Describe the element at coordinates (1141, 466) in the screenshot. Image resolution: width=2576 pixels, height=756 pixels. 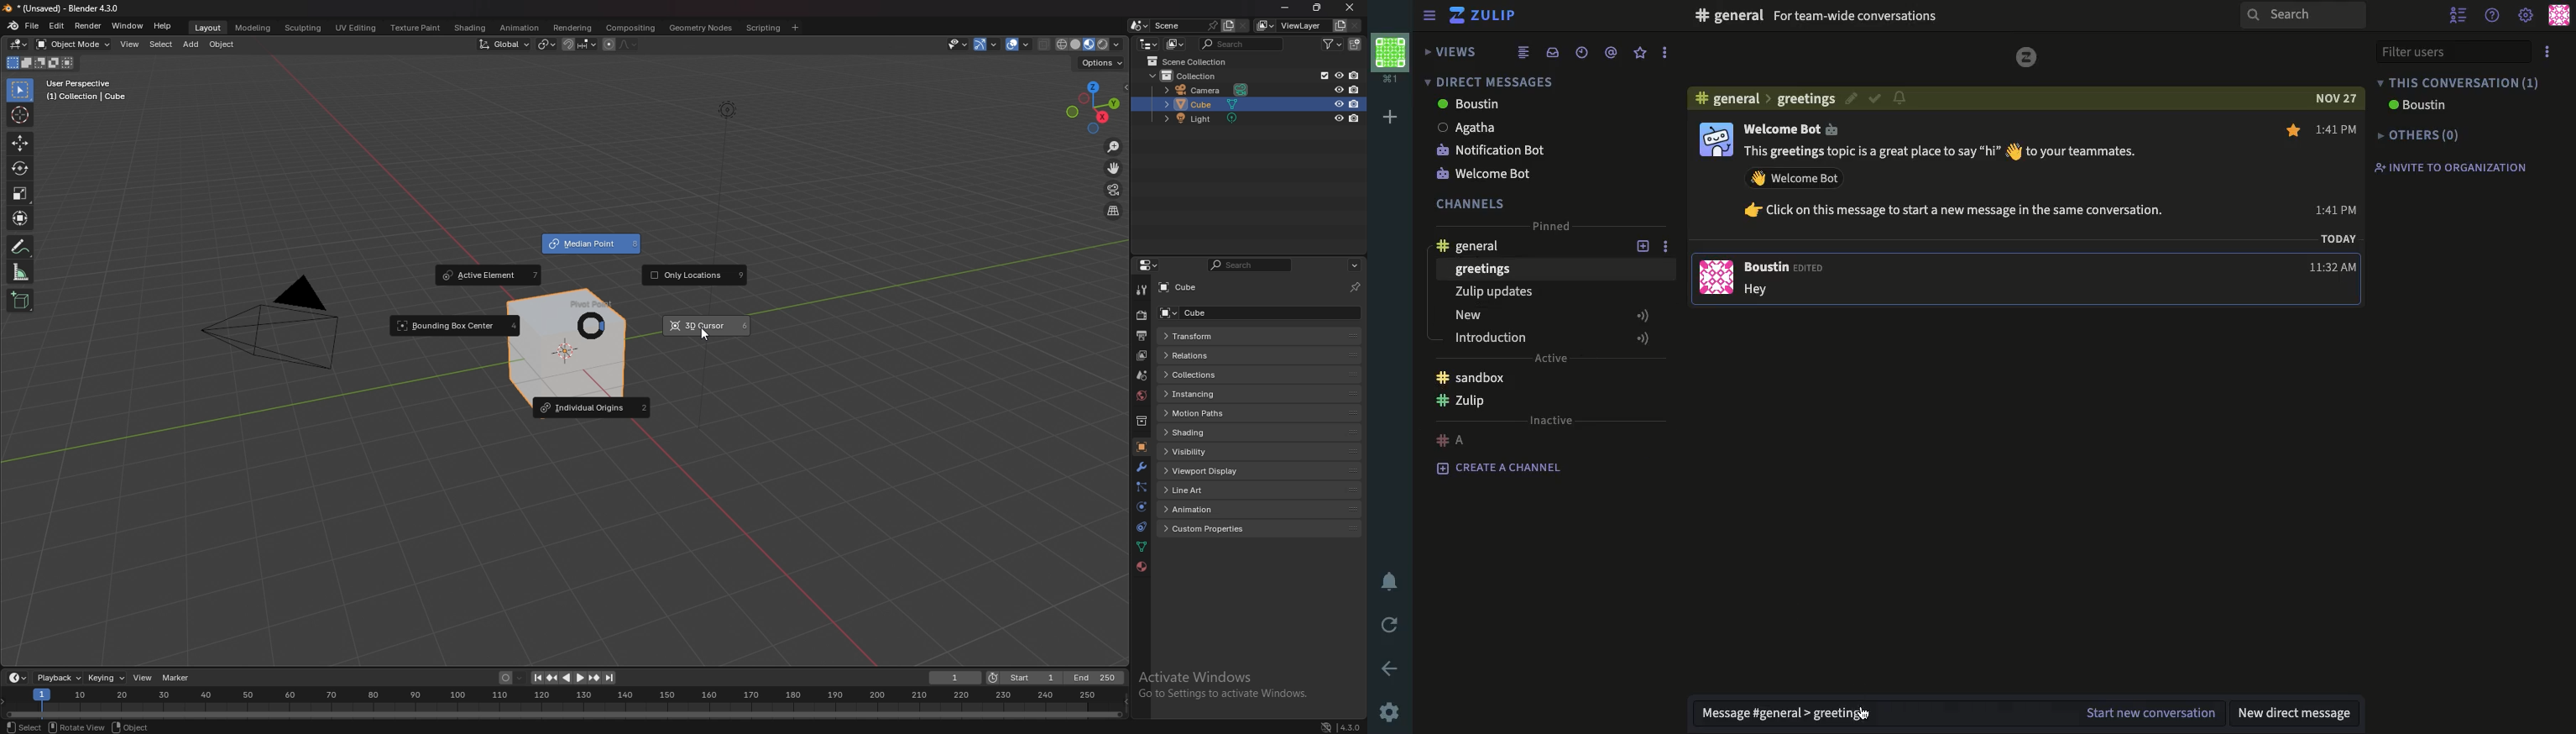
I see `modifier` at that location.